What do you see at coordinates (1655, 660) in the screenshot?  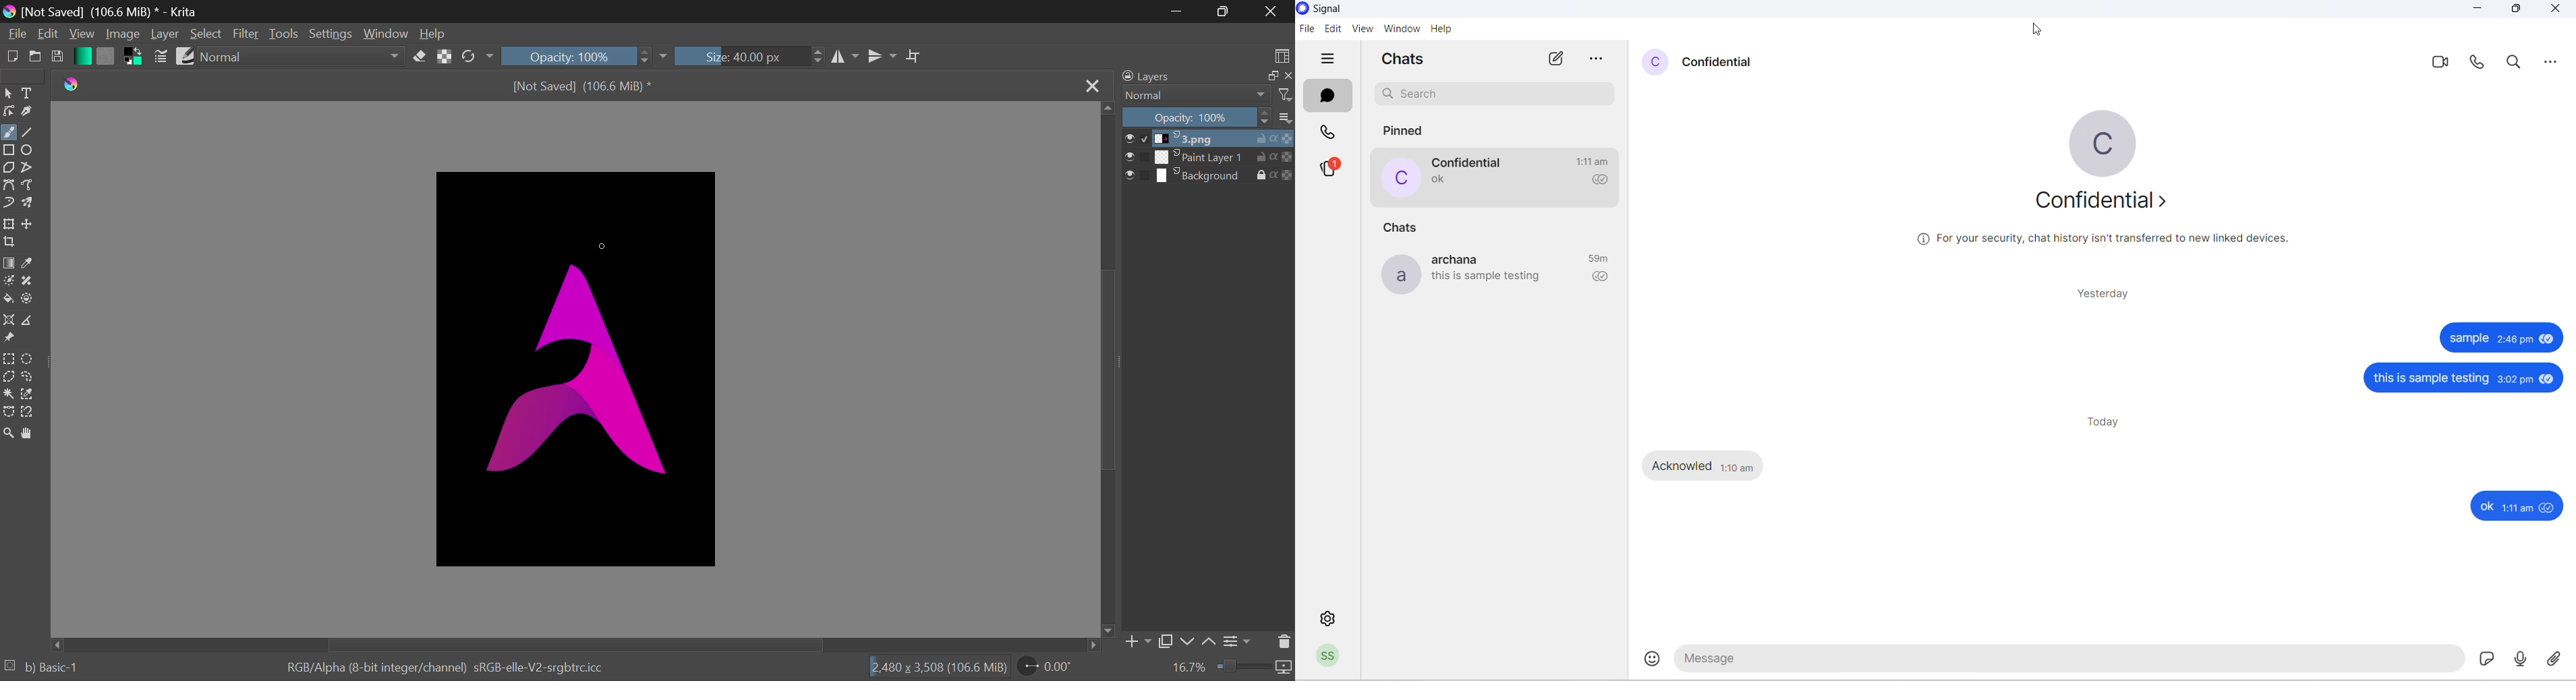 I see `emojis` at bounding box center [1655, 660].